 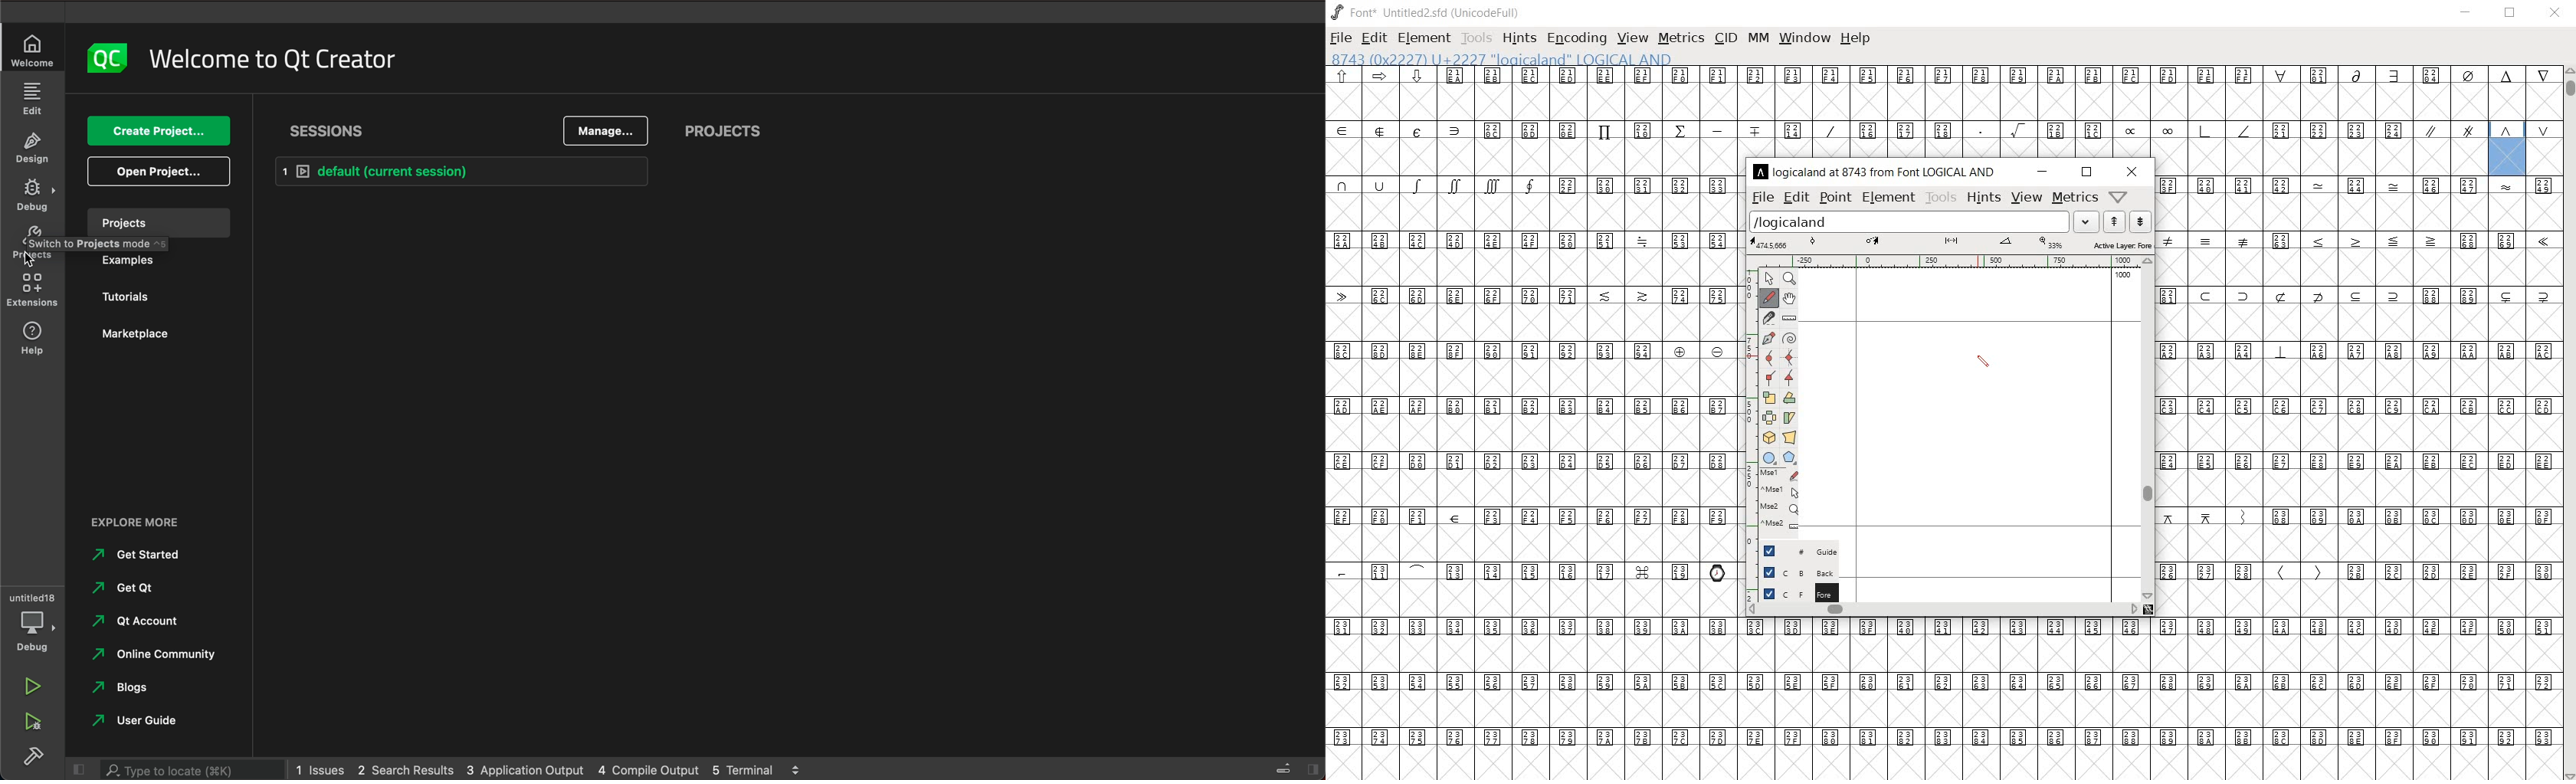 What do you see at coordinates (1427, 13) in the screenshot?
I see `font* Untitled2.sfd (UnicodeFull)` at bounding box center [1427, 13].